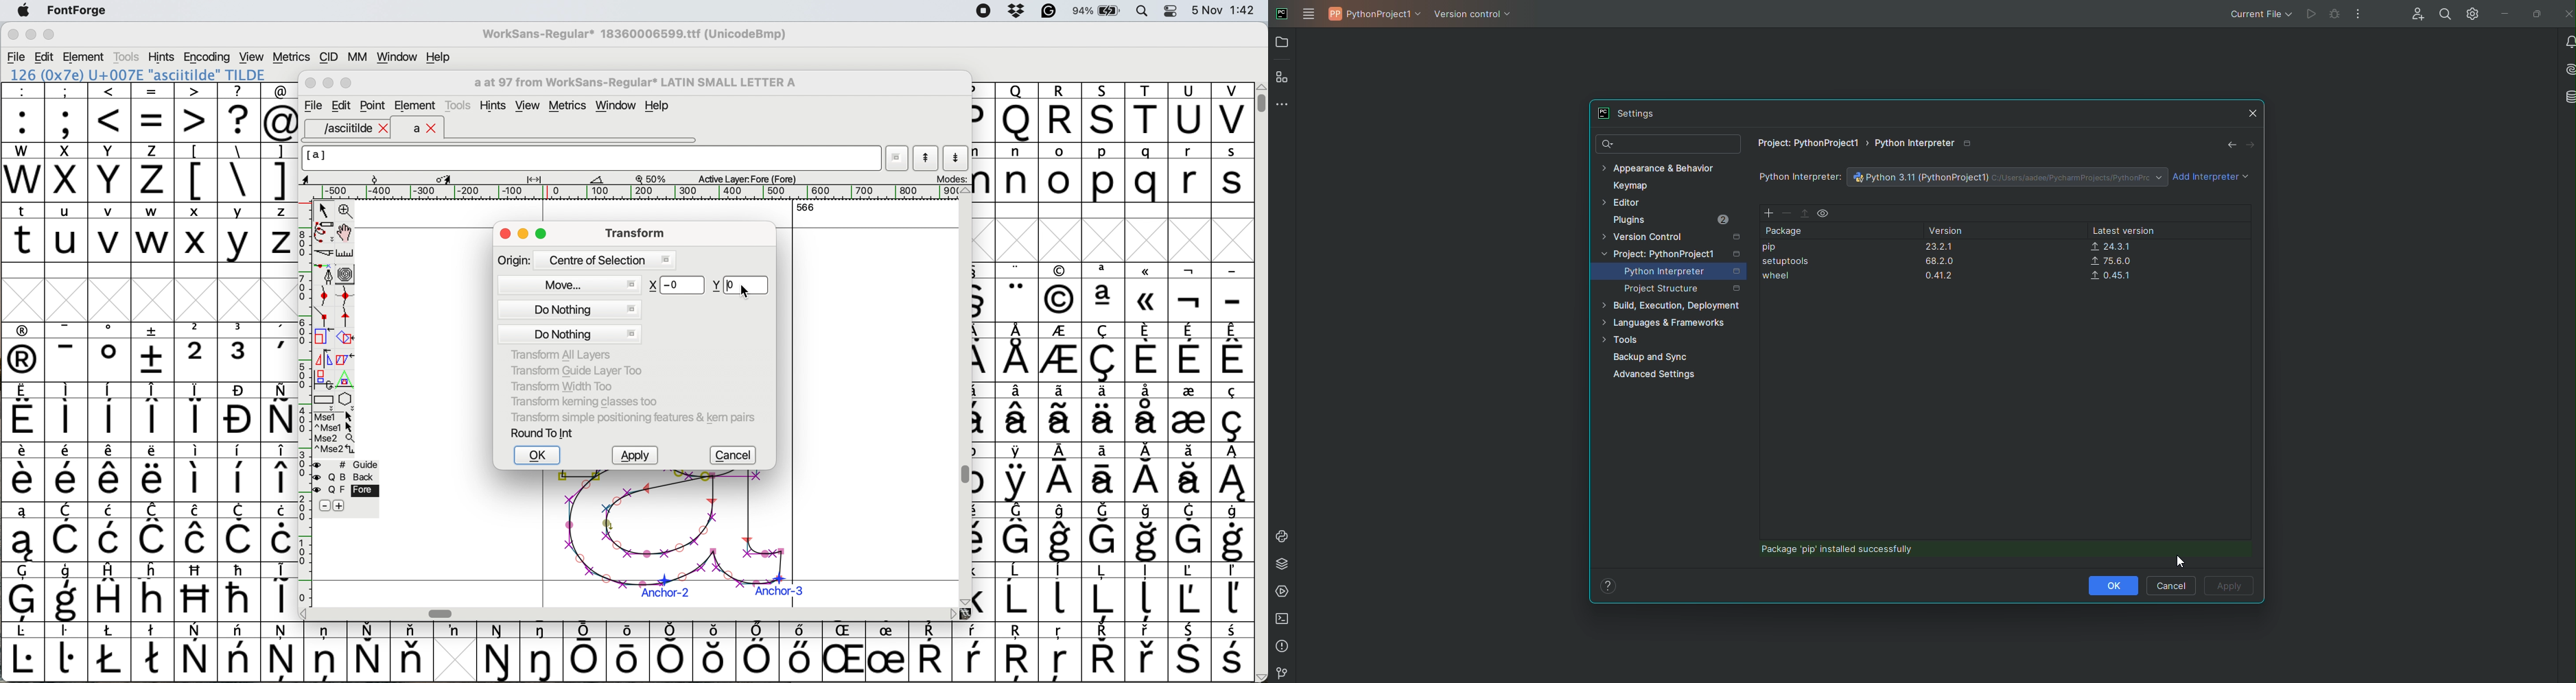 The height and width of the screenshot is (700, 2576). I want to click on ok, so click(538, 456).